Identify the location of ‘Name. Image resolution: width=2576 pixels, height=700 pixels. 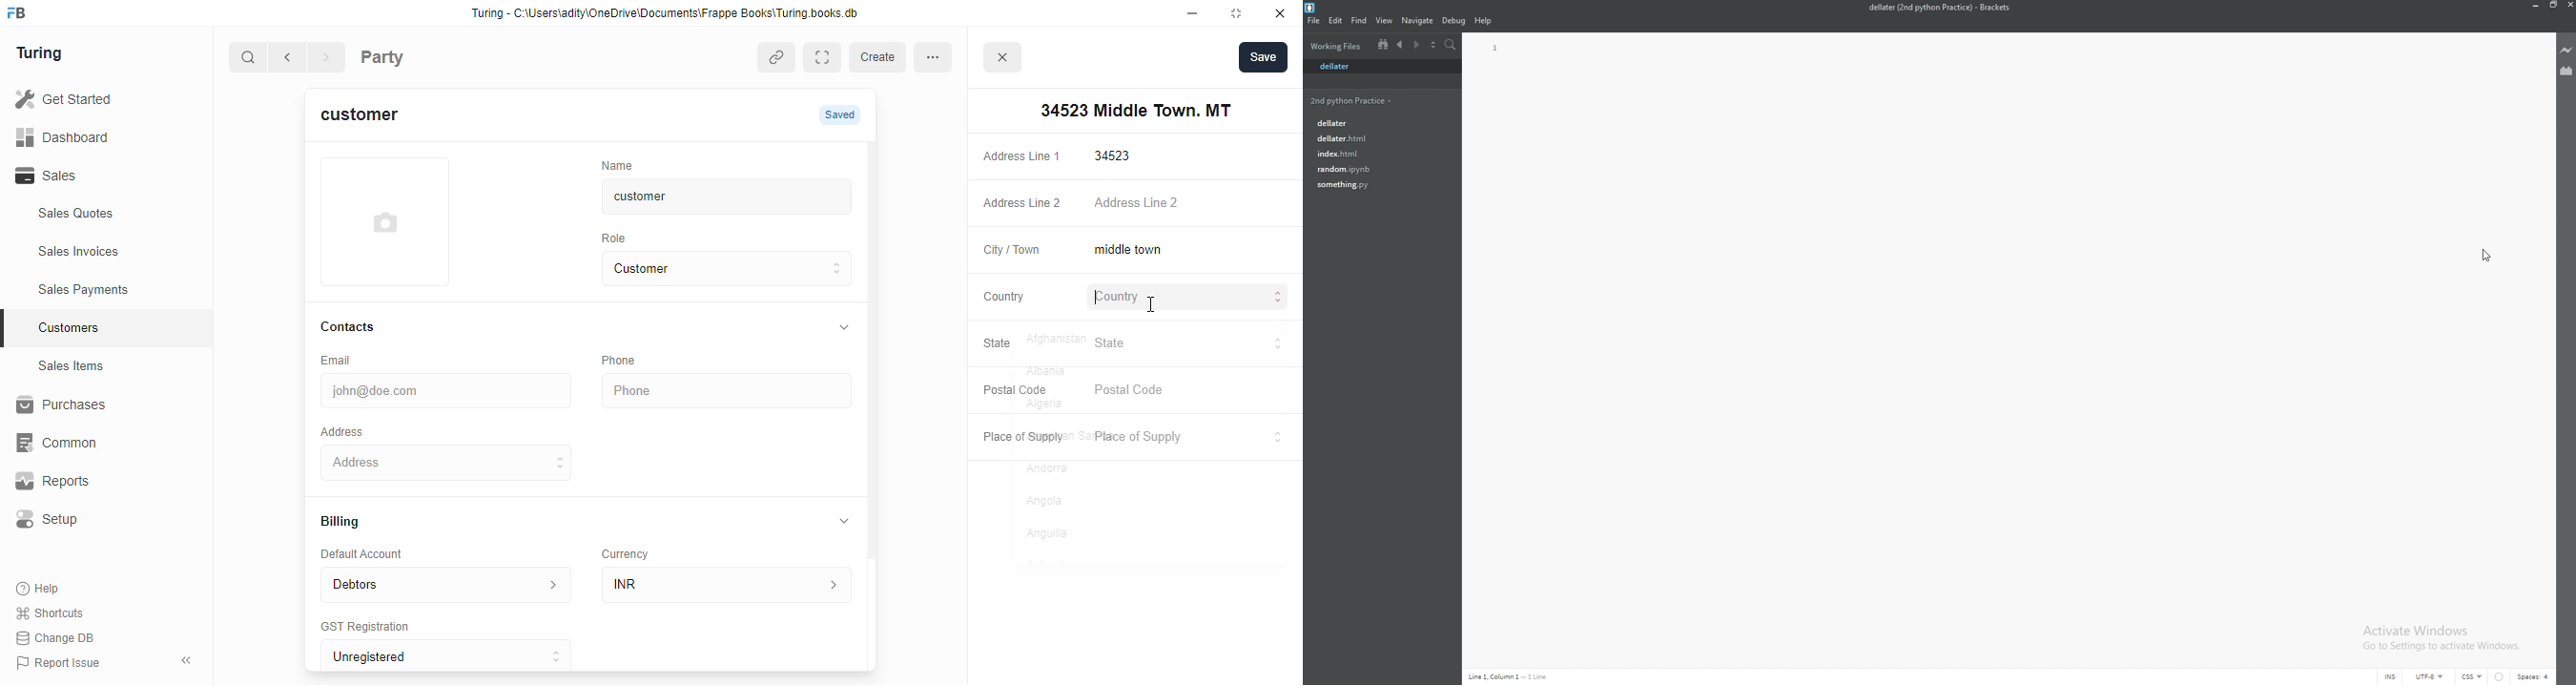
(622, 164).